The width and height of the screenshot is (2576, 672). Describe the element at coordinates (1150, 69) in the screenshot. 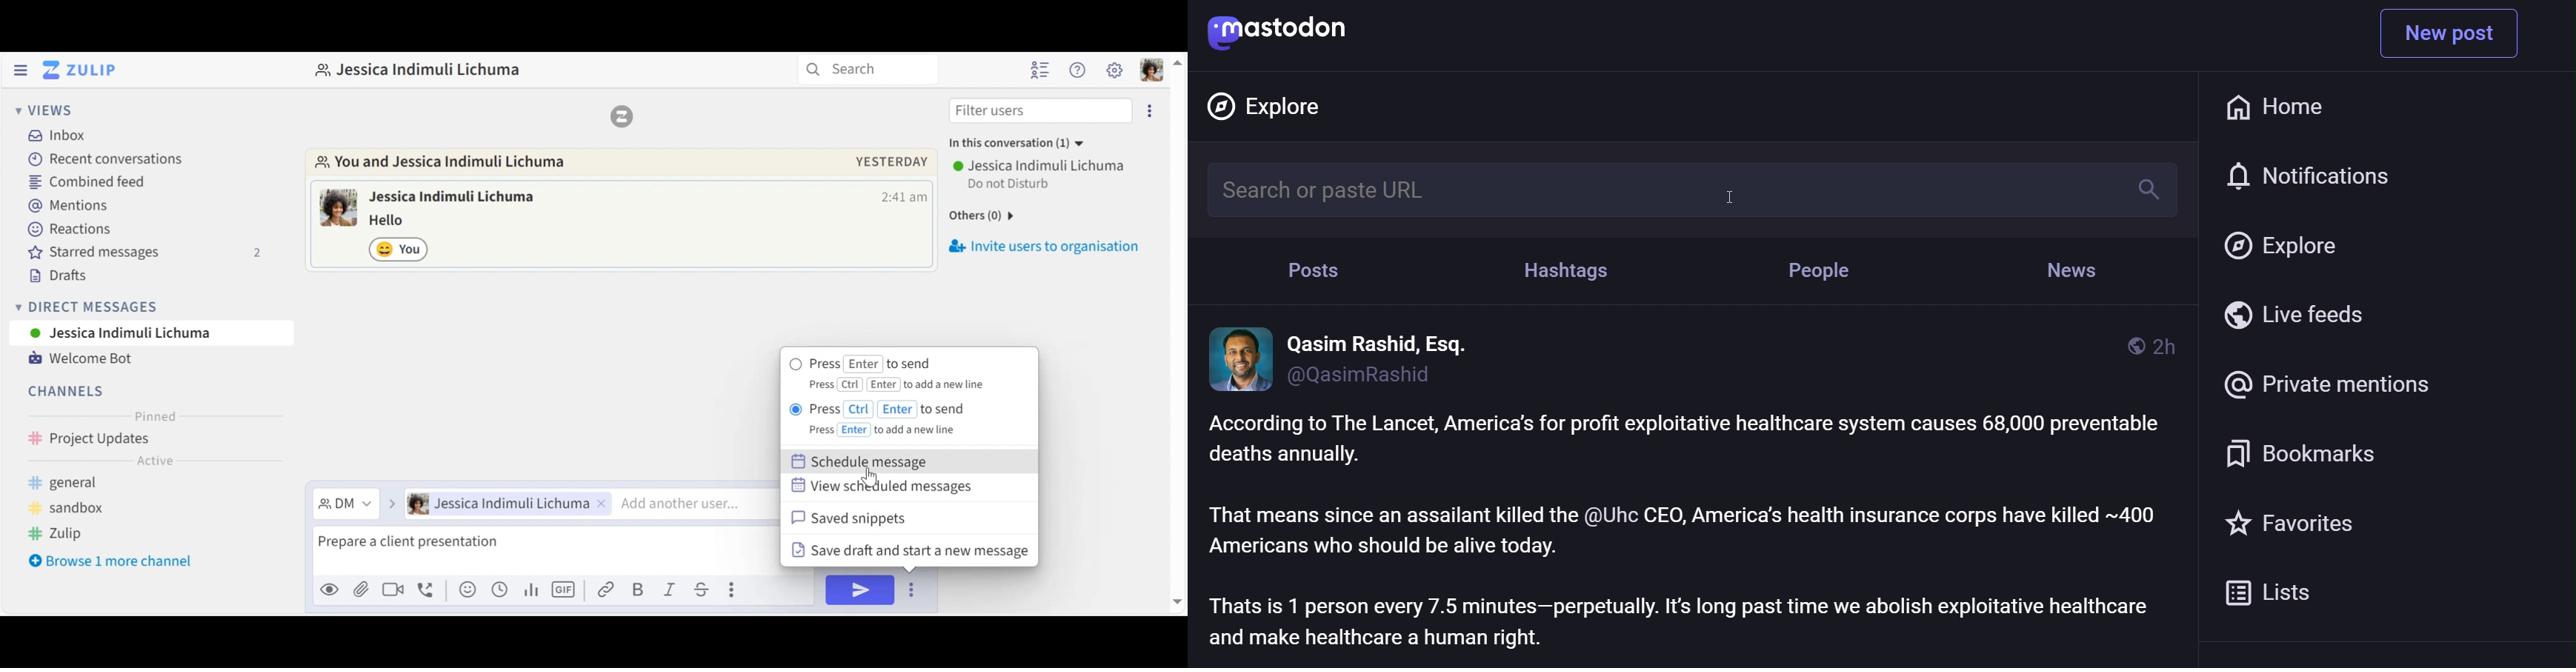

I see `Personal menu` at that location.